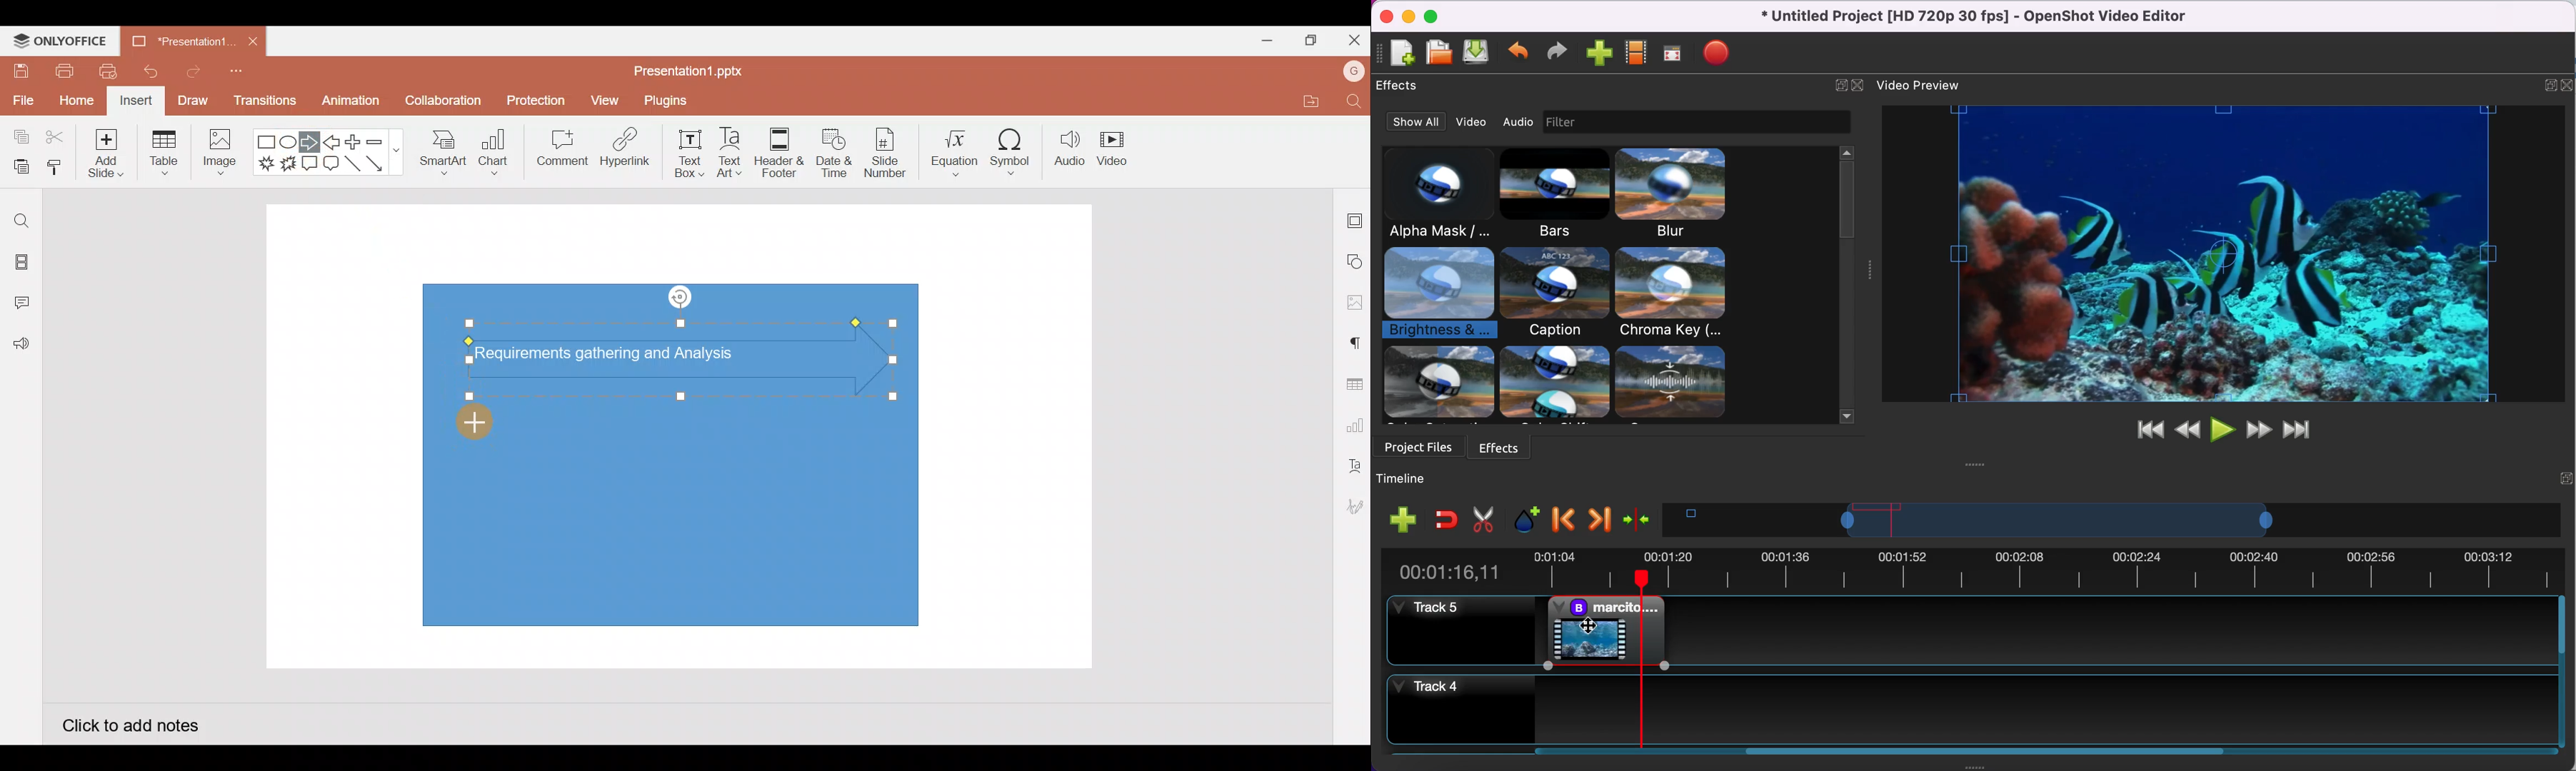 This screenshot has width=2576, height=784. I want to click on Account name, so click(1354, 71).